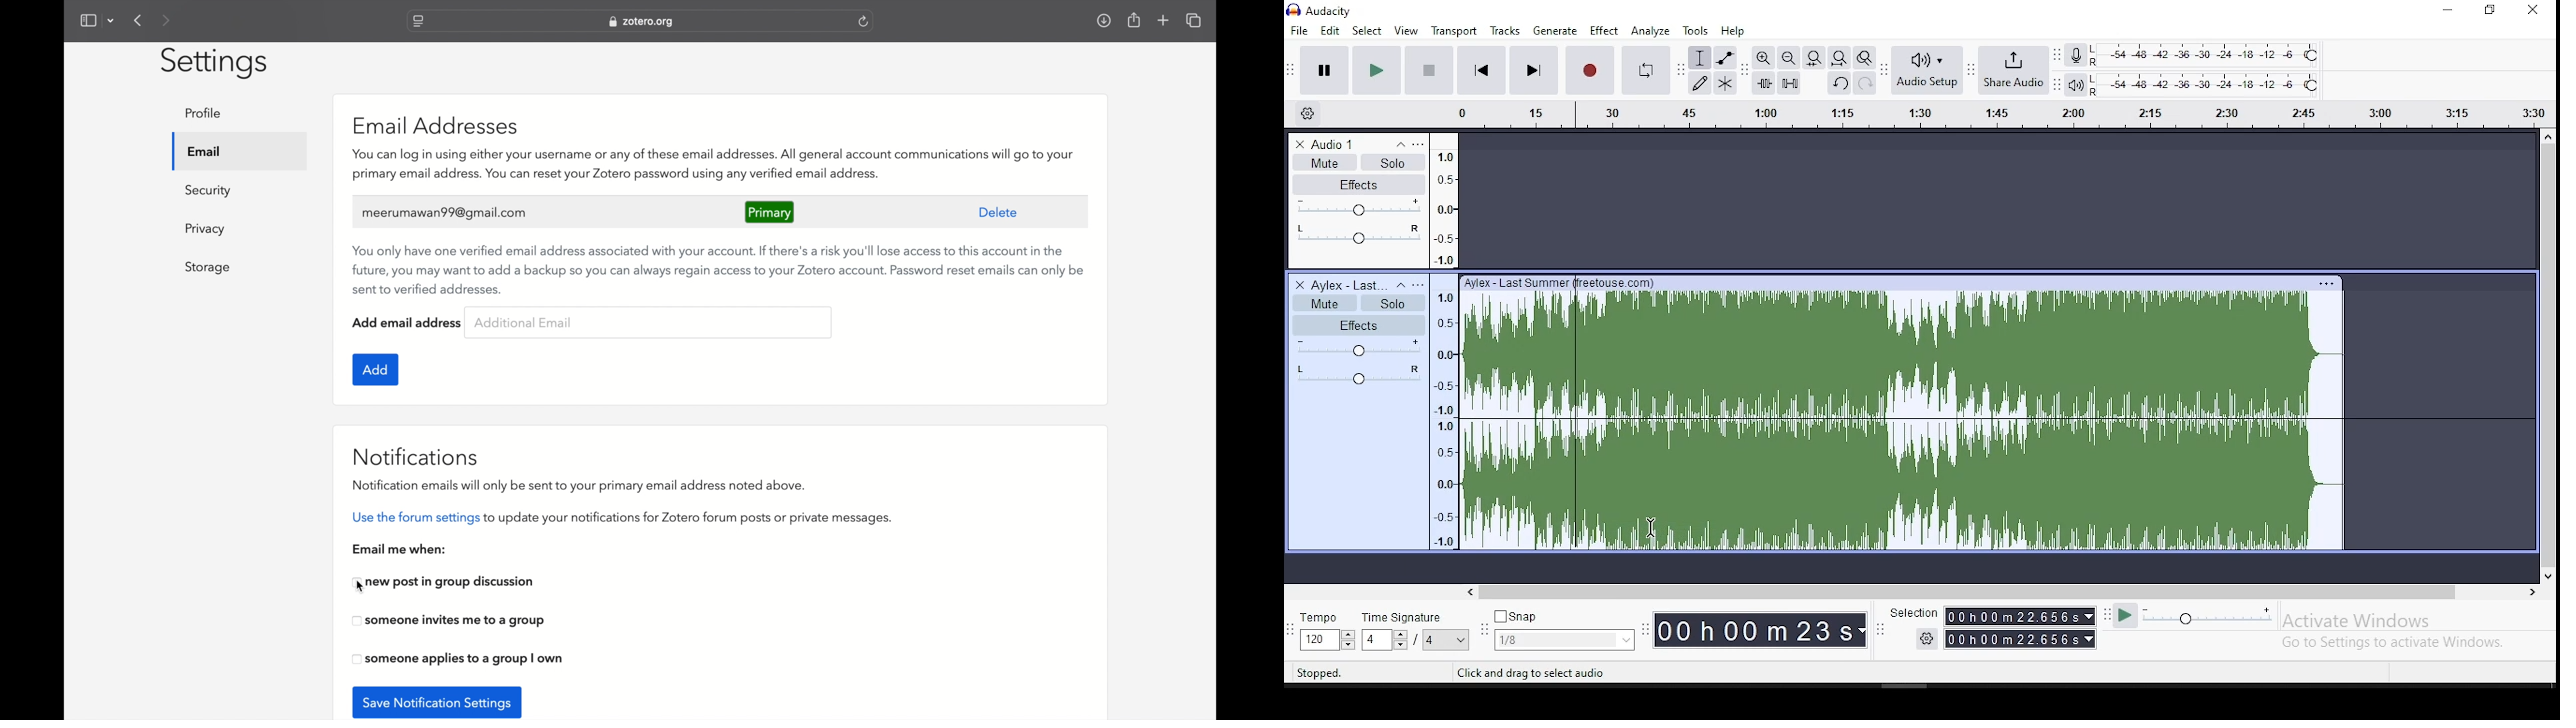 The width and height of the screenshot is (2576, 728). I want to click on share audio, so click(2013, 70).